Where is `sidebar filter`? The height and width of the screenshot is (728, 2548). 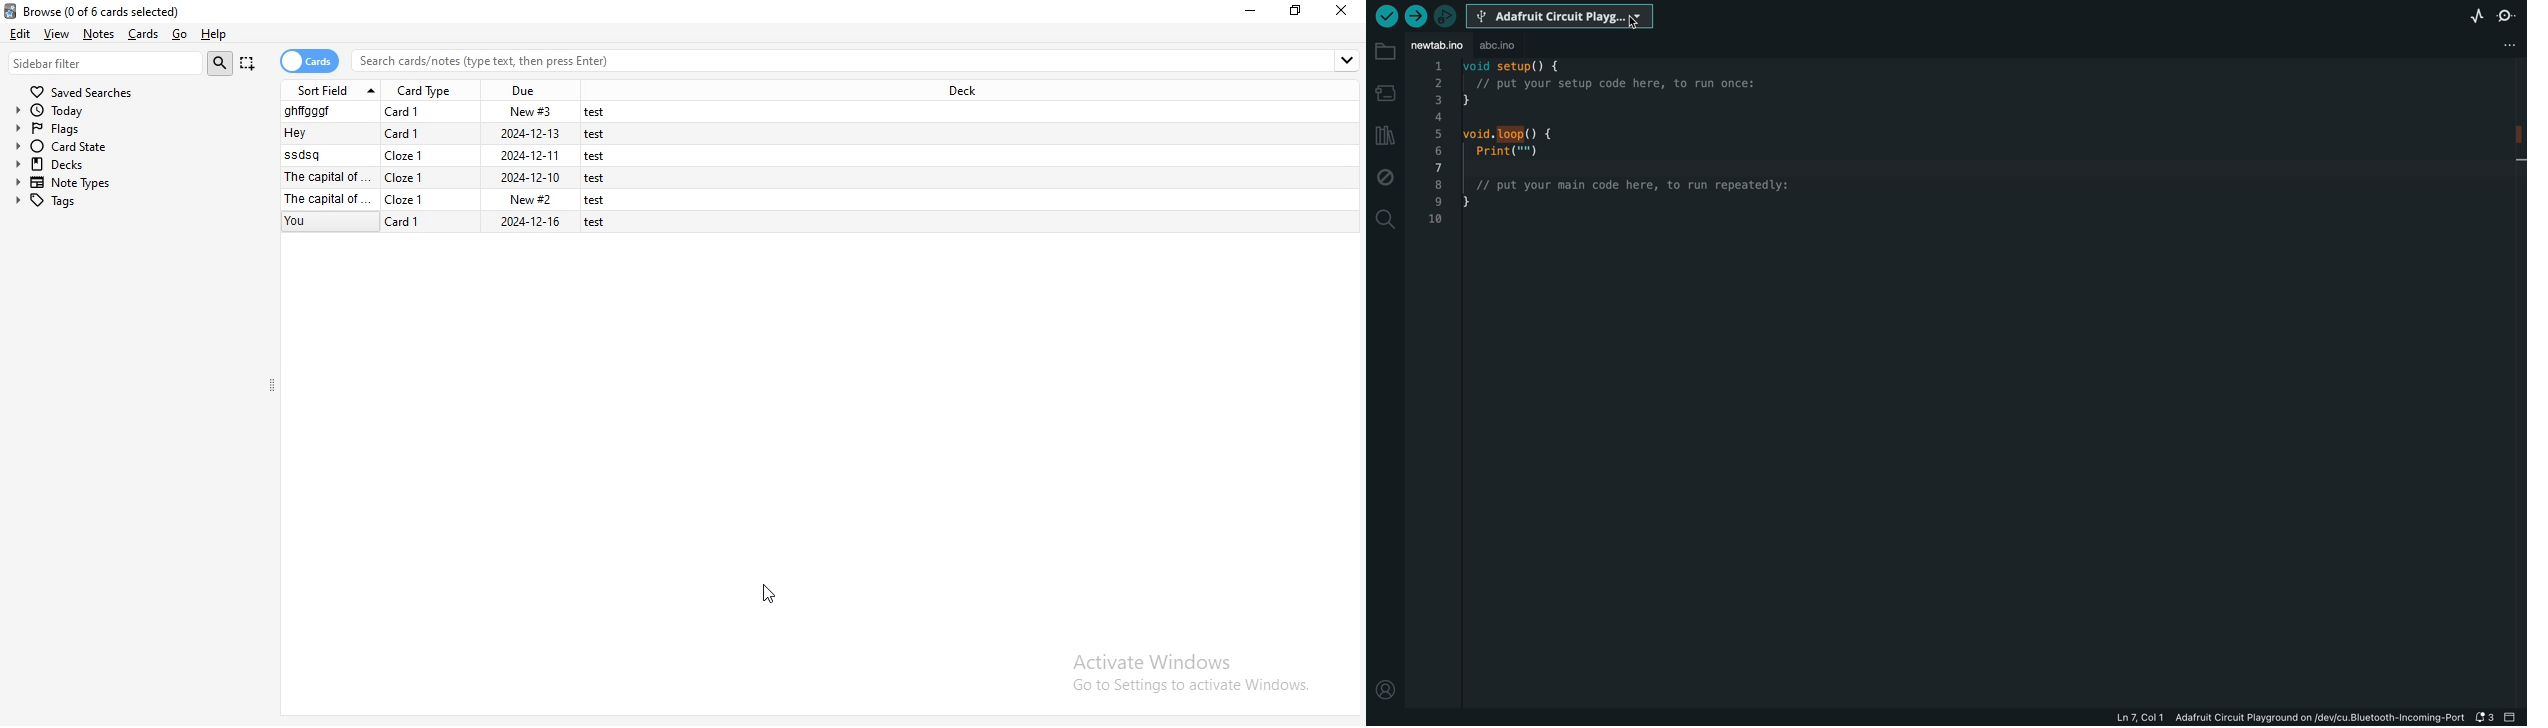 sidebar filter is located at coordinates (106, 63).